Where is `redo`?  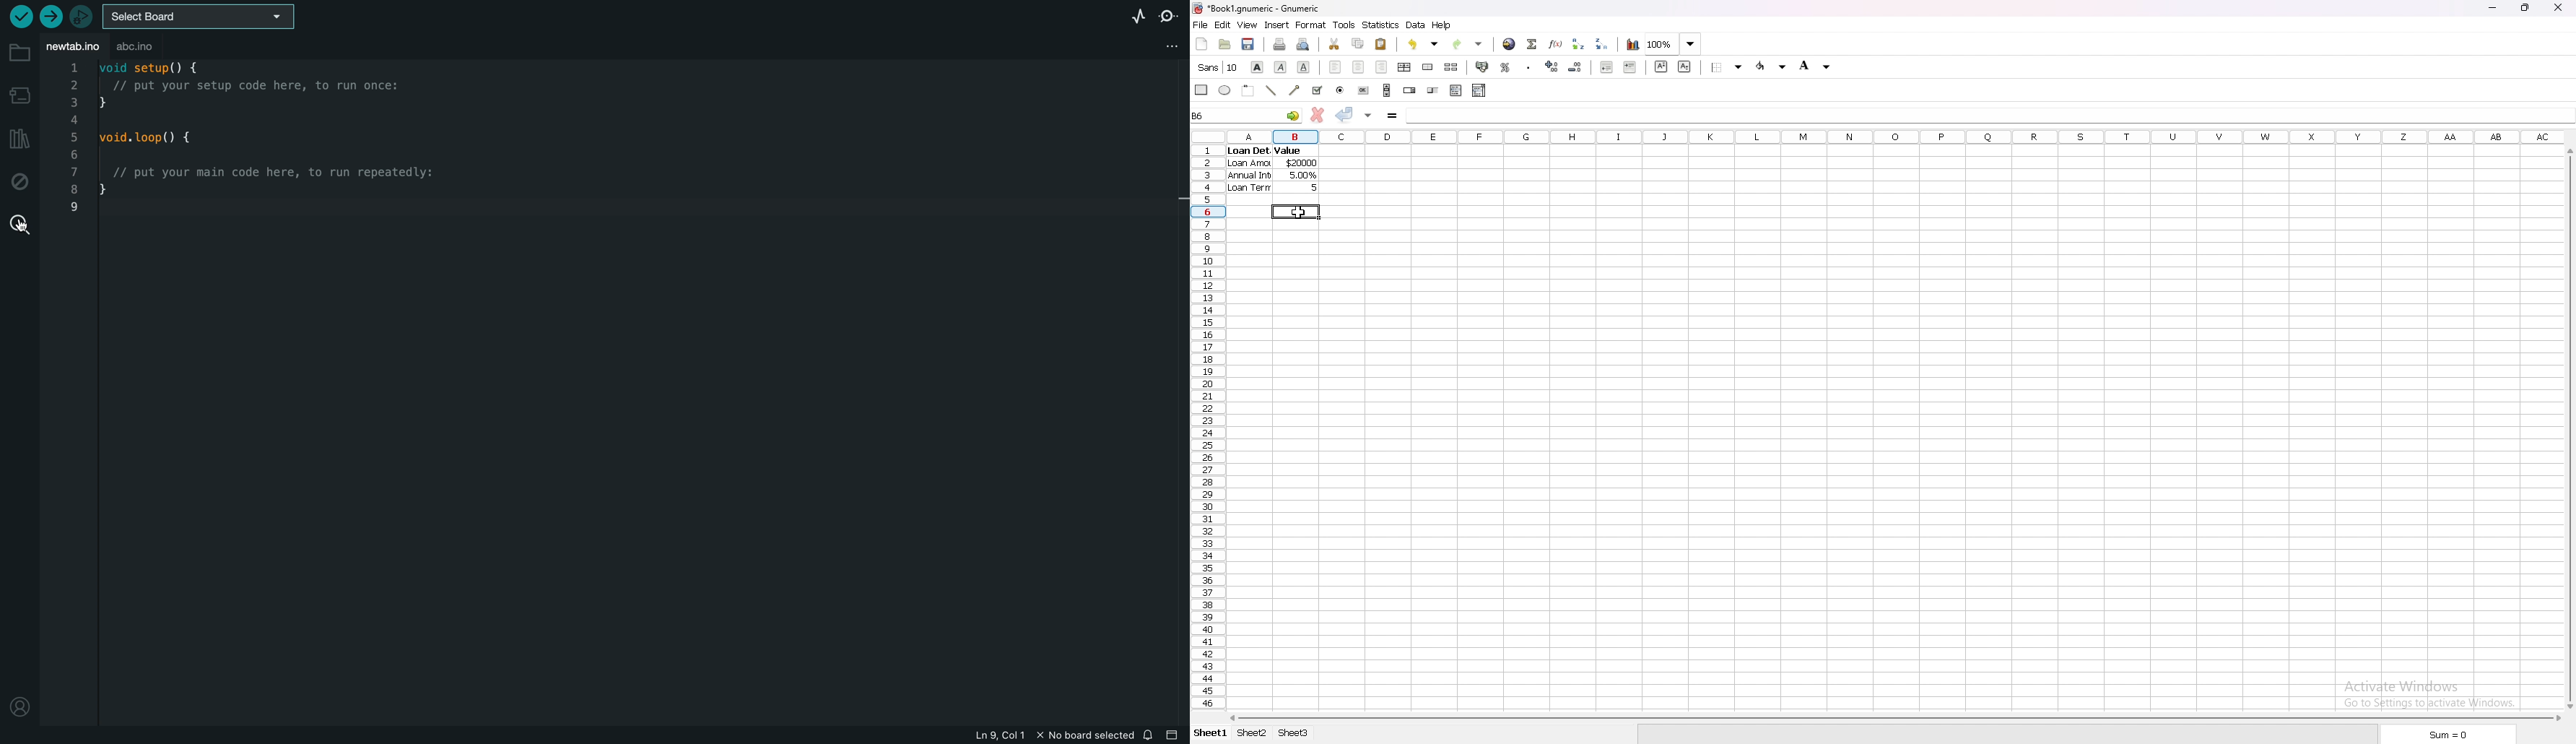 redo is located at coordinates (1468, 44).